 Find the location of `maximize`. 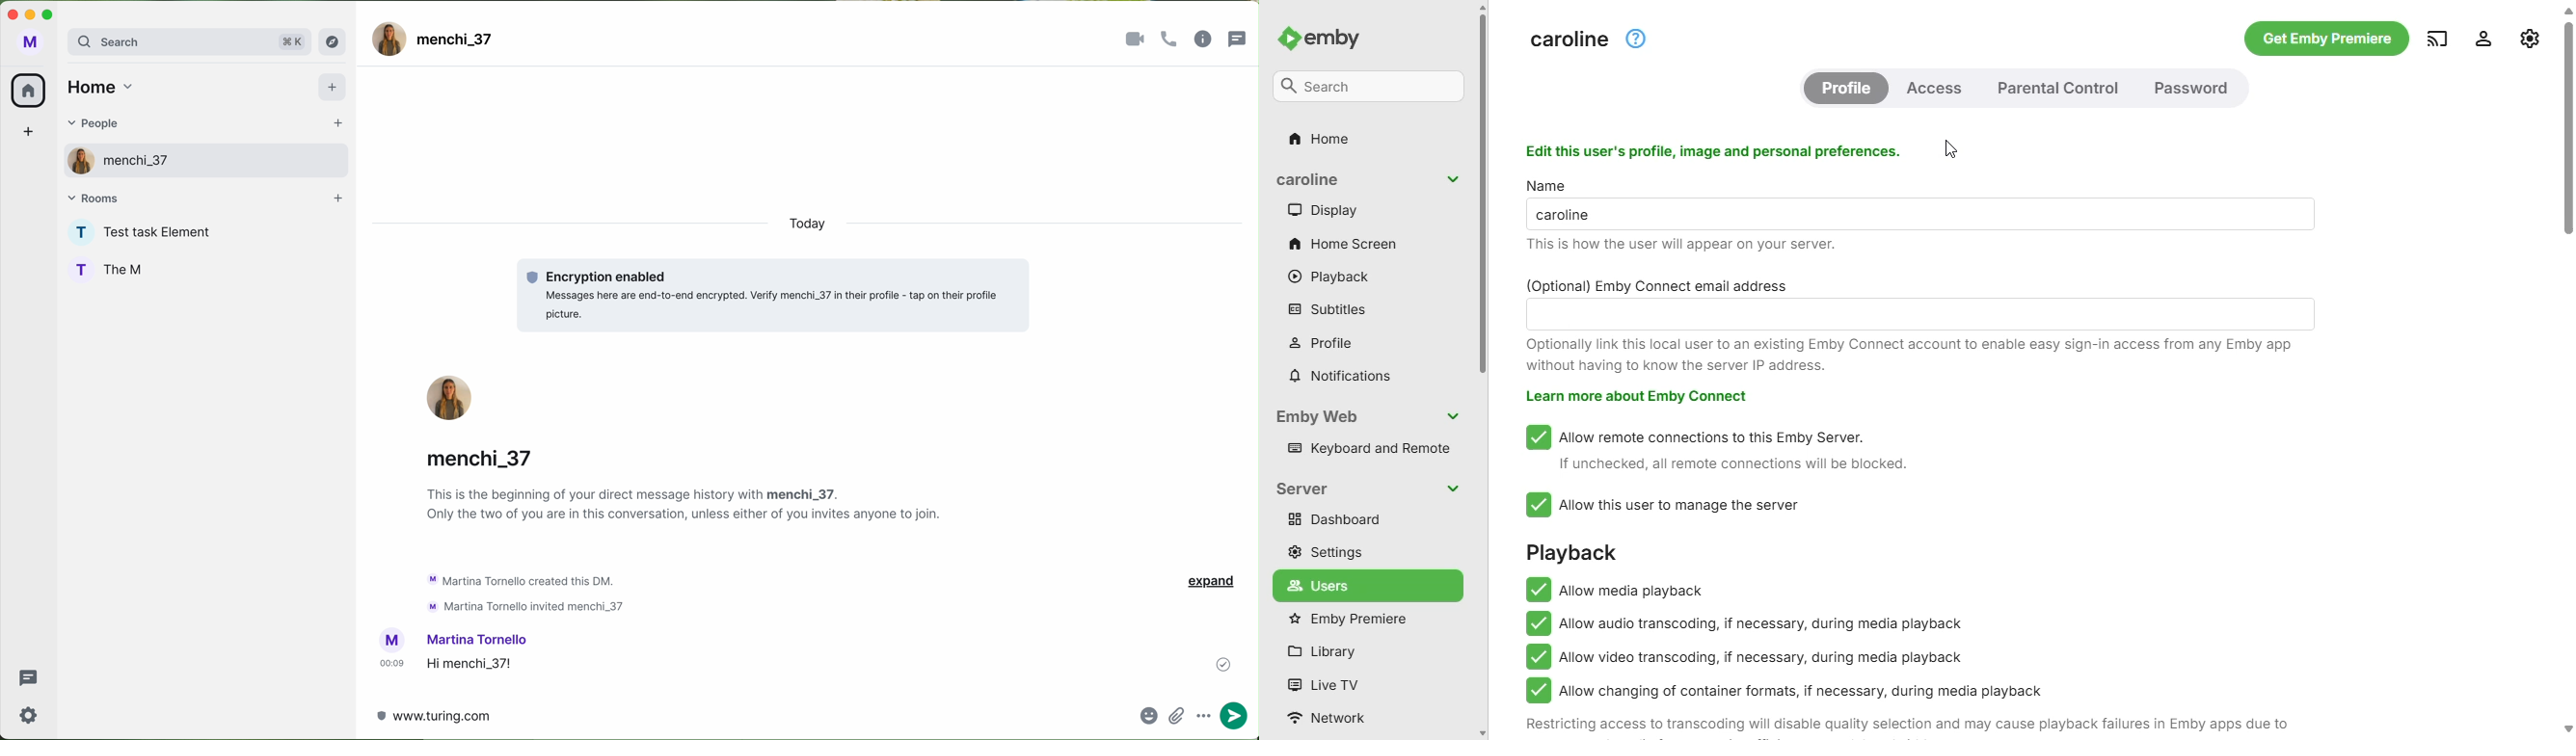

maximize is located at coordinates (52, 14).